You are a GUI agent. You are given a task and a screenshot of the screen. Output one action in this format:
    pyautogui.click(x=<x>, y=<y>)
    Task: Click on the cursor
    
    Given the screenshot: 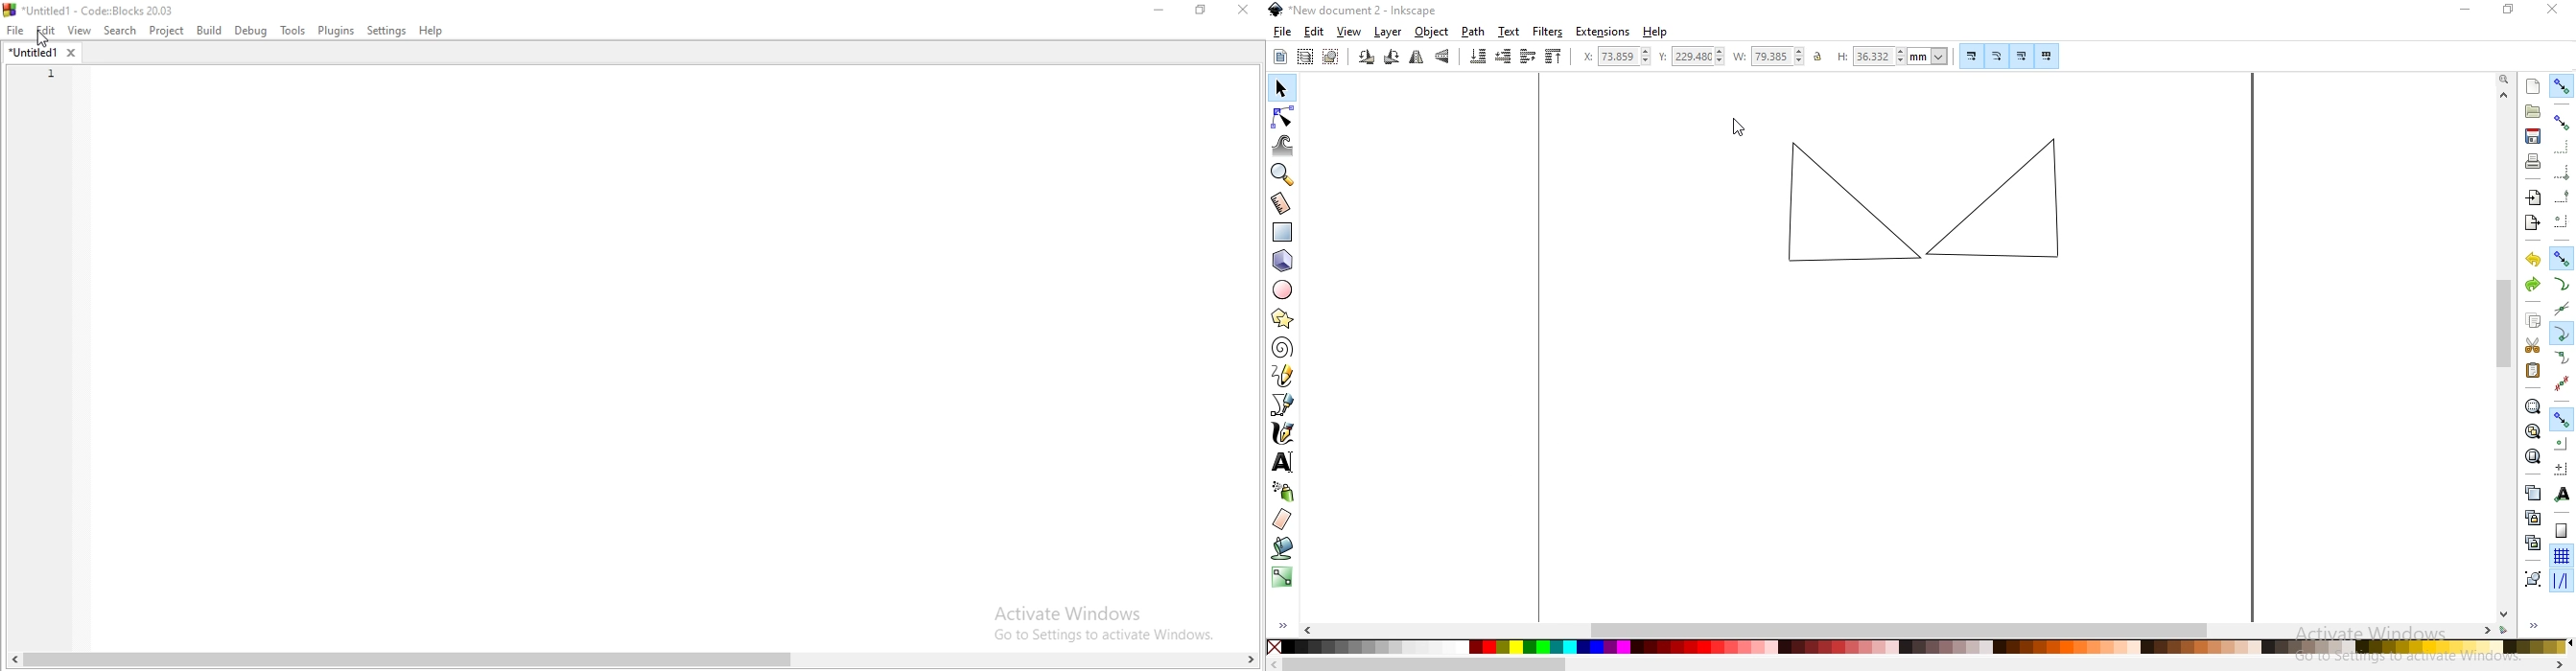 What is the action you would take?
    pyautogui.click(x=1739, y=128)
    